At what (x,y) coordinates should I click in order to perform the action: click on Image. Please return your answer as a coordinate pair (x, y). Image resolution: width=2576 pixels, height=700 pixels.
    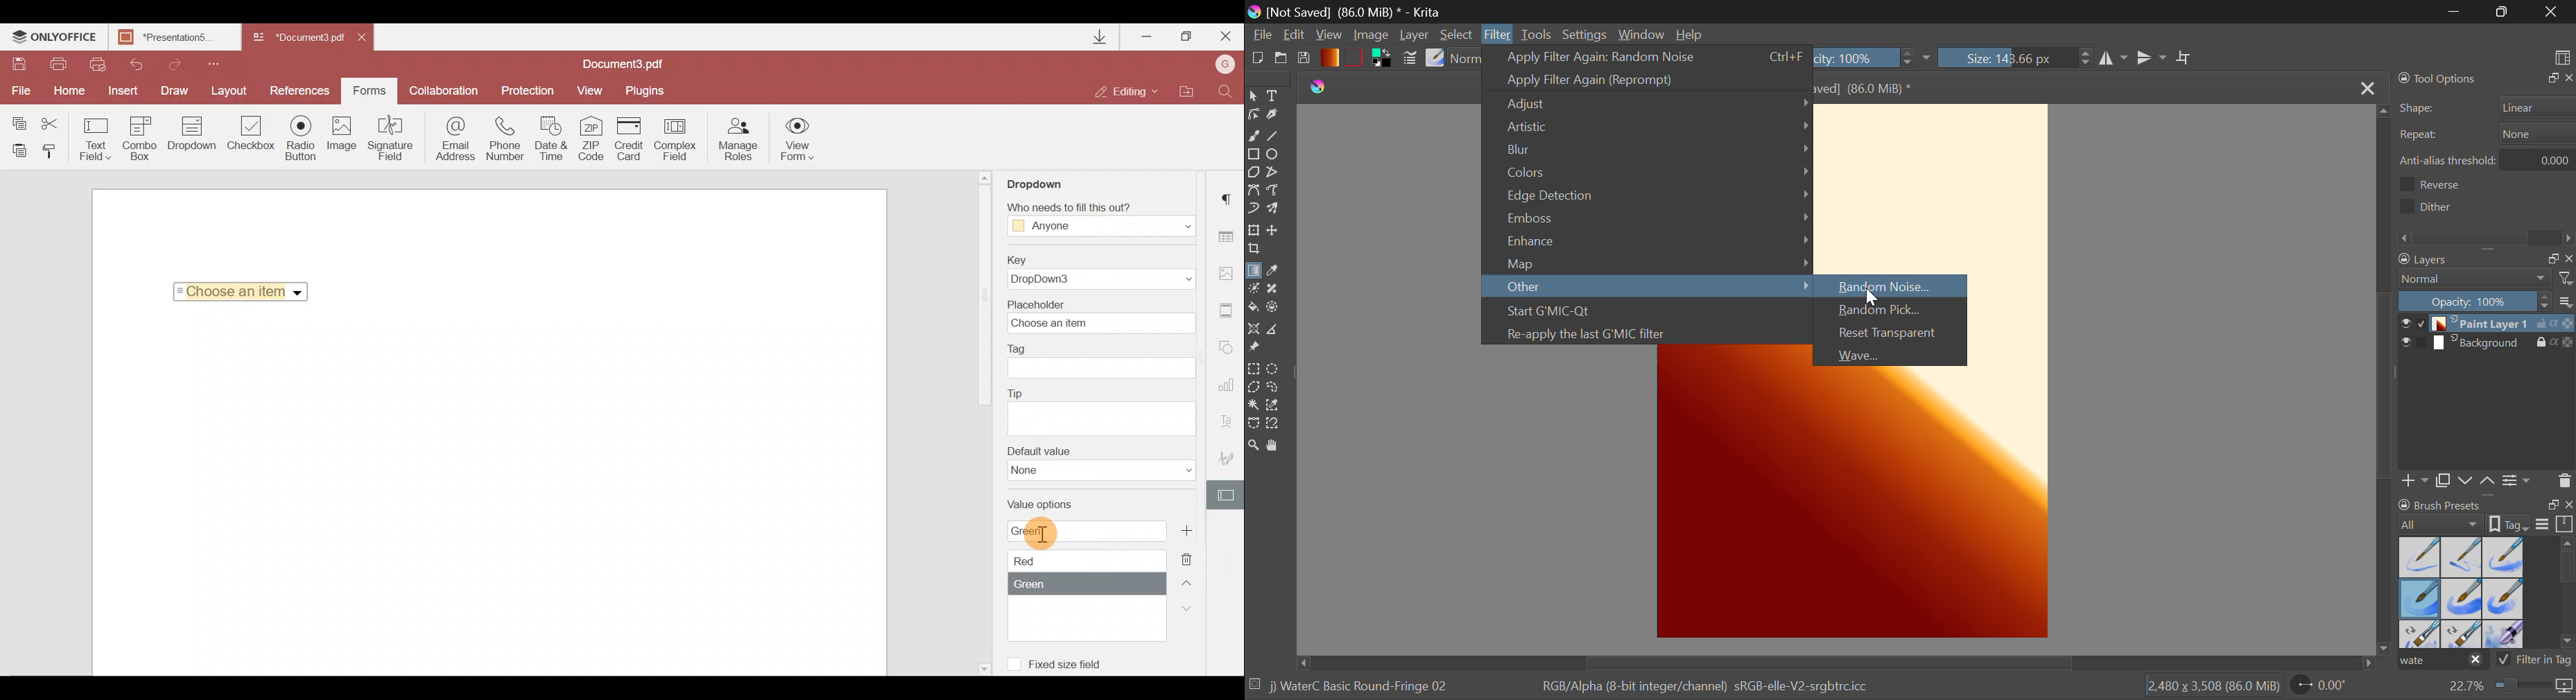
    Looking at the image, I should click on (1374, 37).